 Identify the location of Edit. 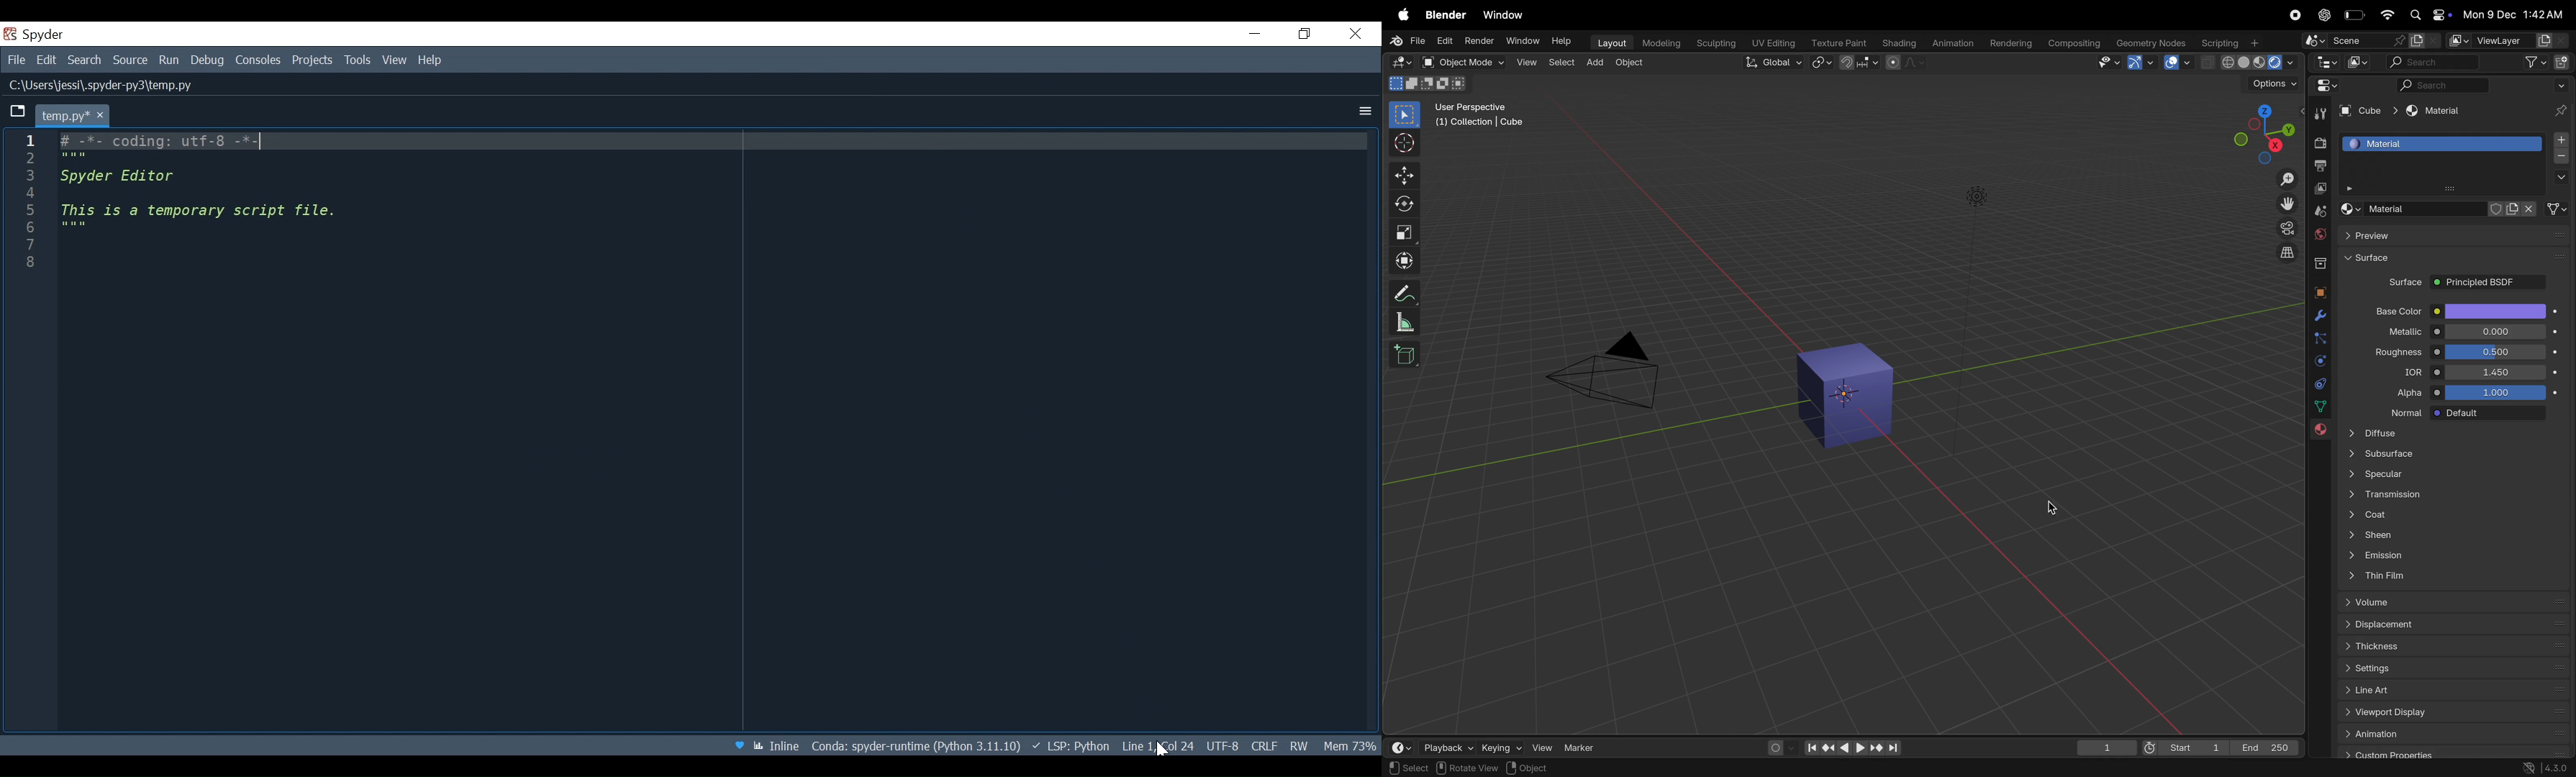
(47, 60).